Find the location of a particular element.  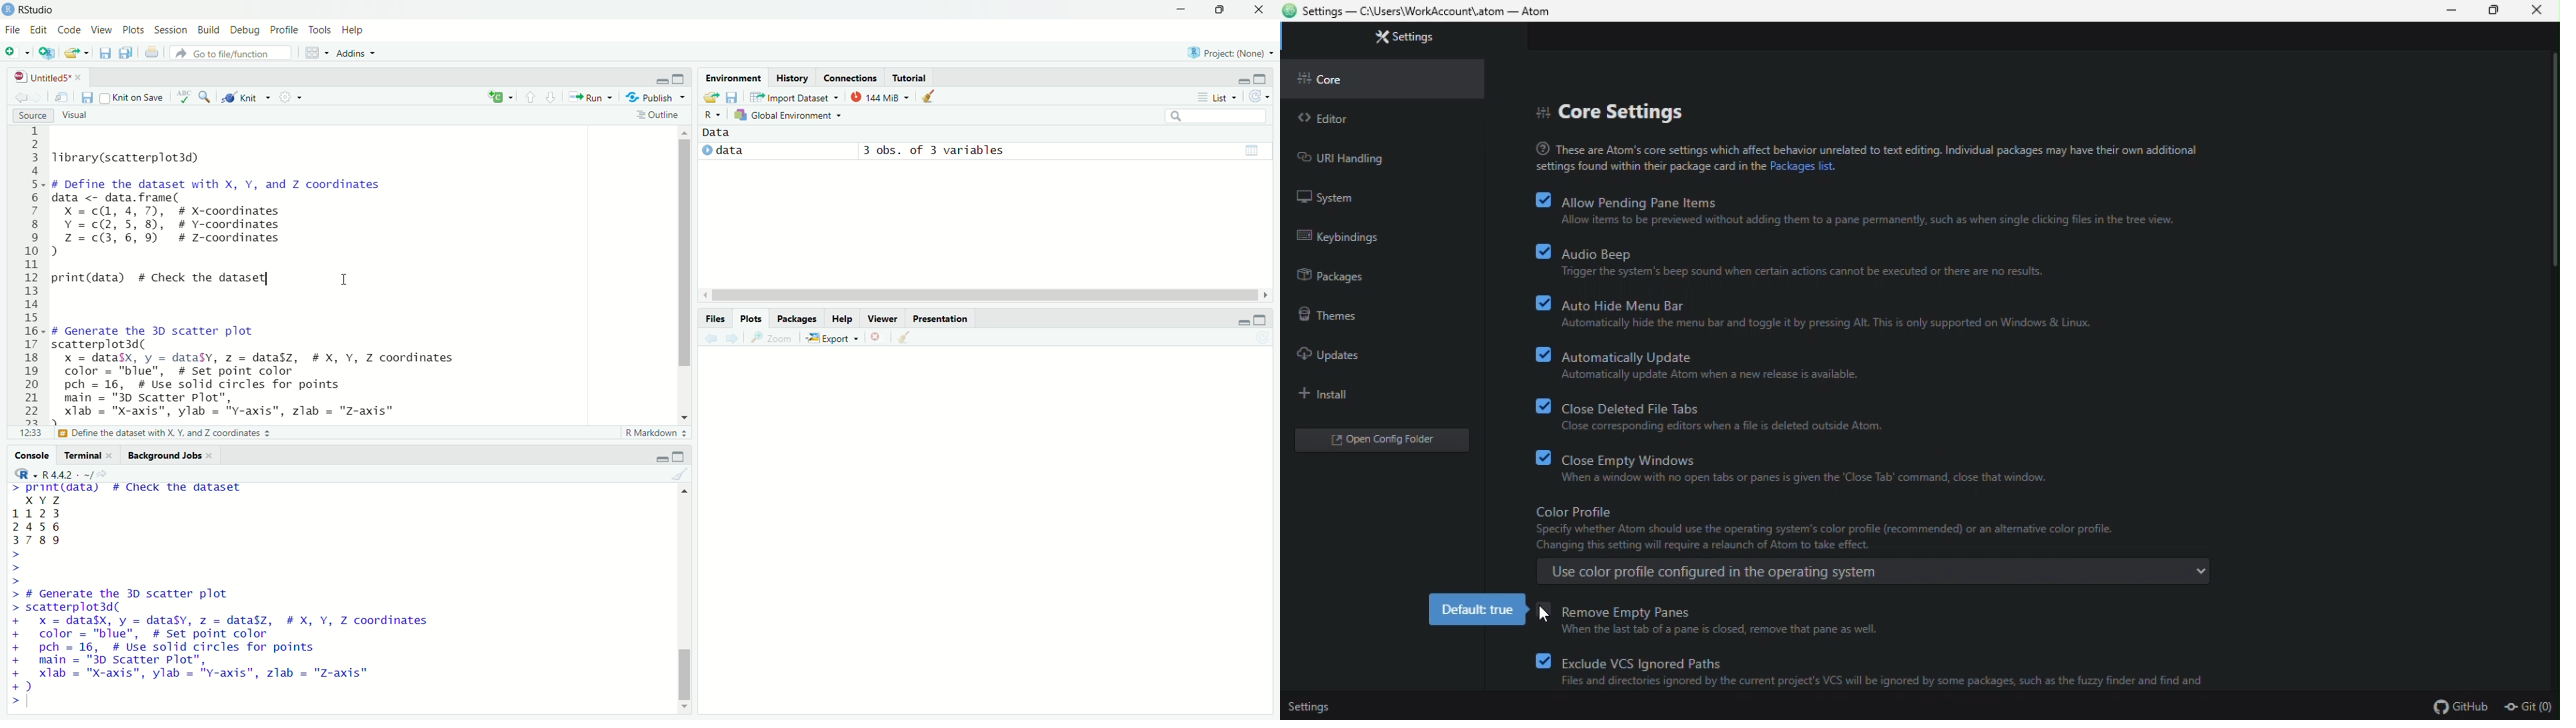

GitHub is located at coordinates (2460, 708).